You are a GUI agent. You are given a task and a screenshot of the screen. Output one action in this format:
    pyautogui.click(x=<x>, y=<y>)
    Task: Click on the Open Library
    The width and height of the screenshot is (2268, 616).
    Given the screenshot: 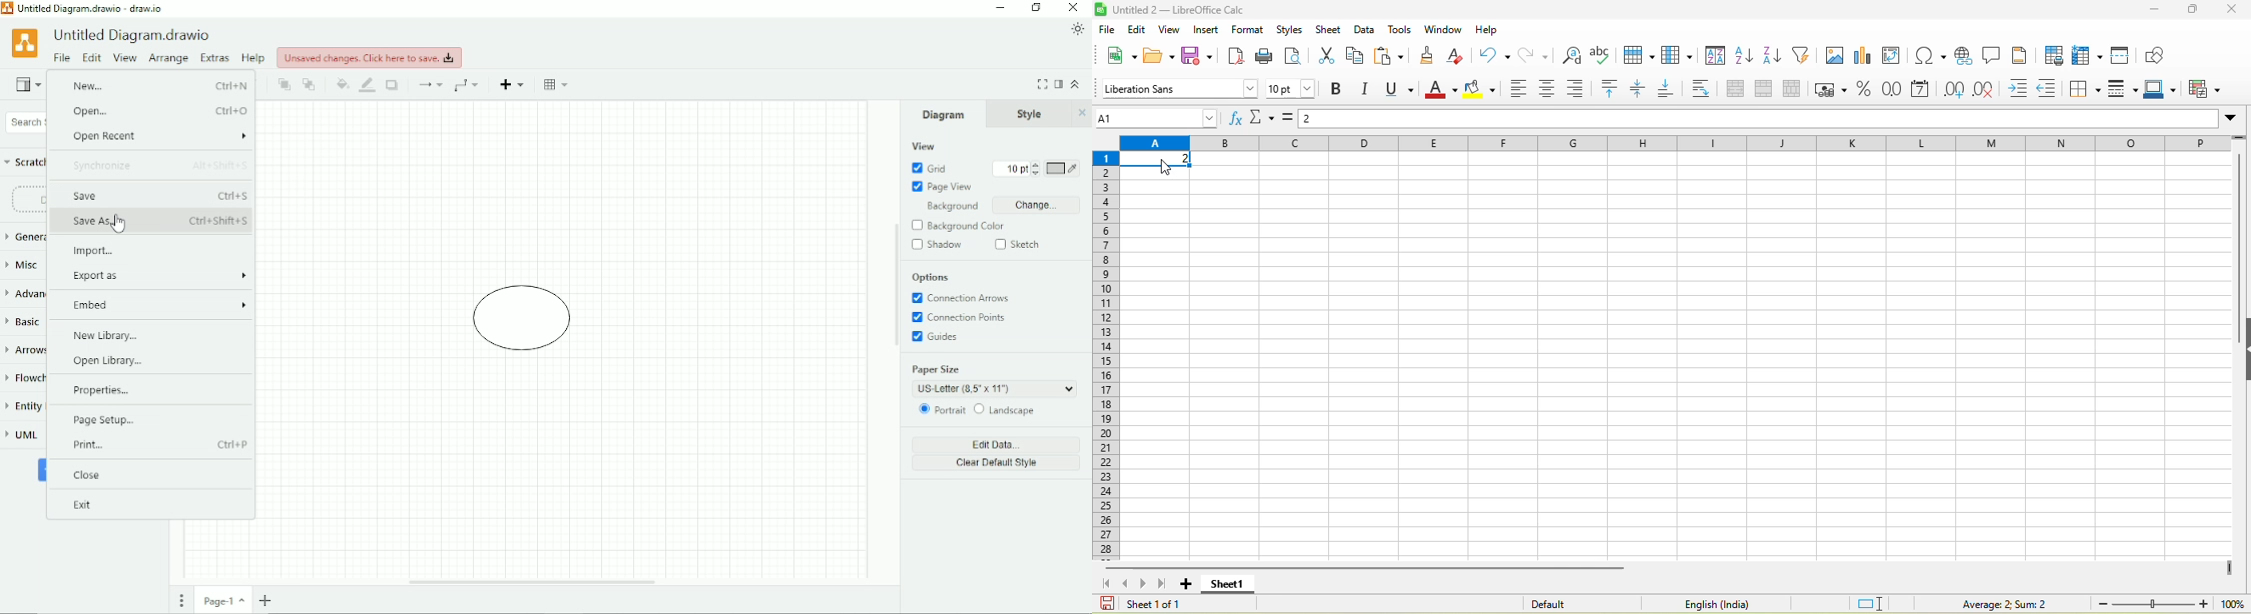 What is the action you would take?
    pyautogui.click(x=111, y=363)
    